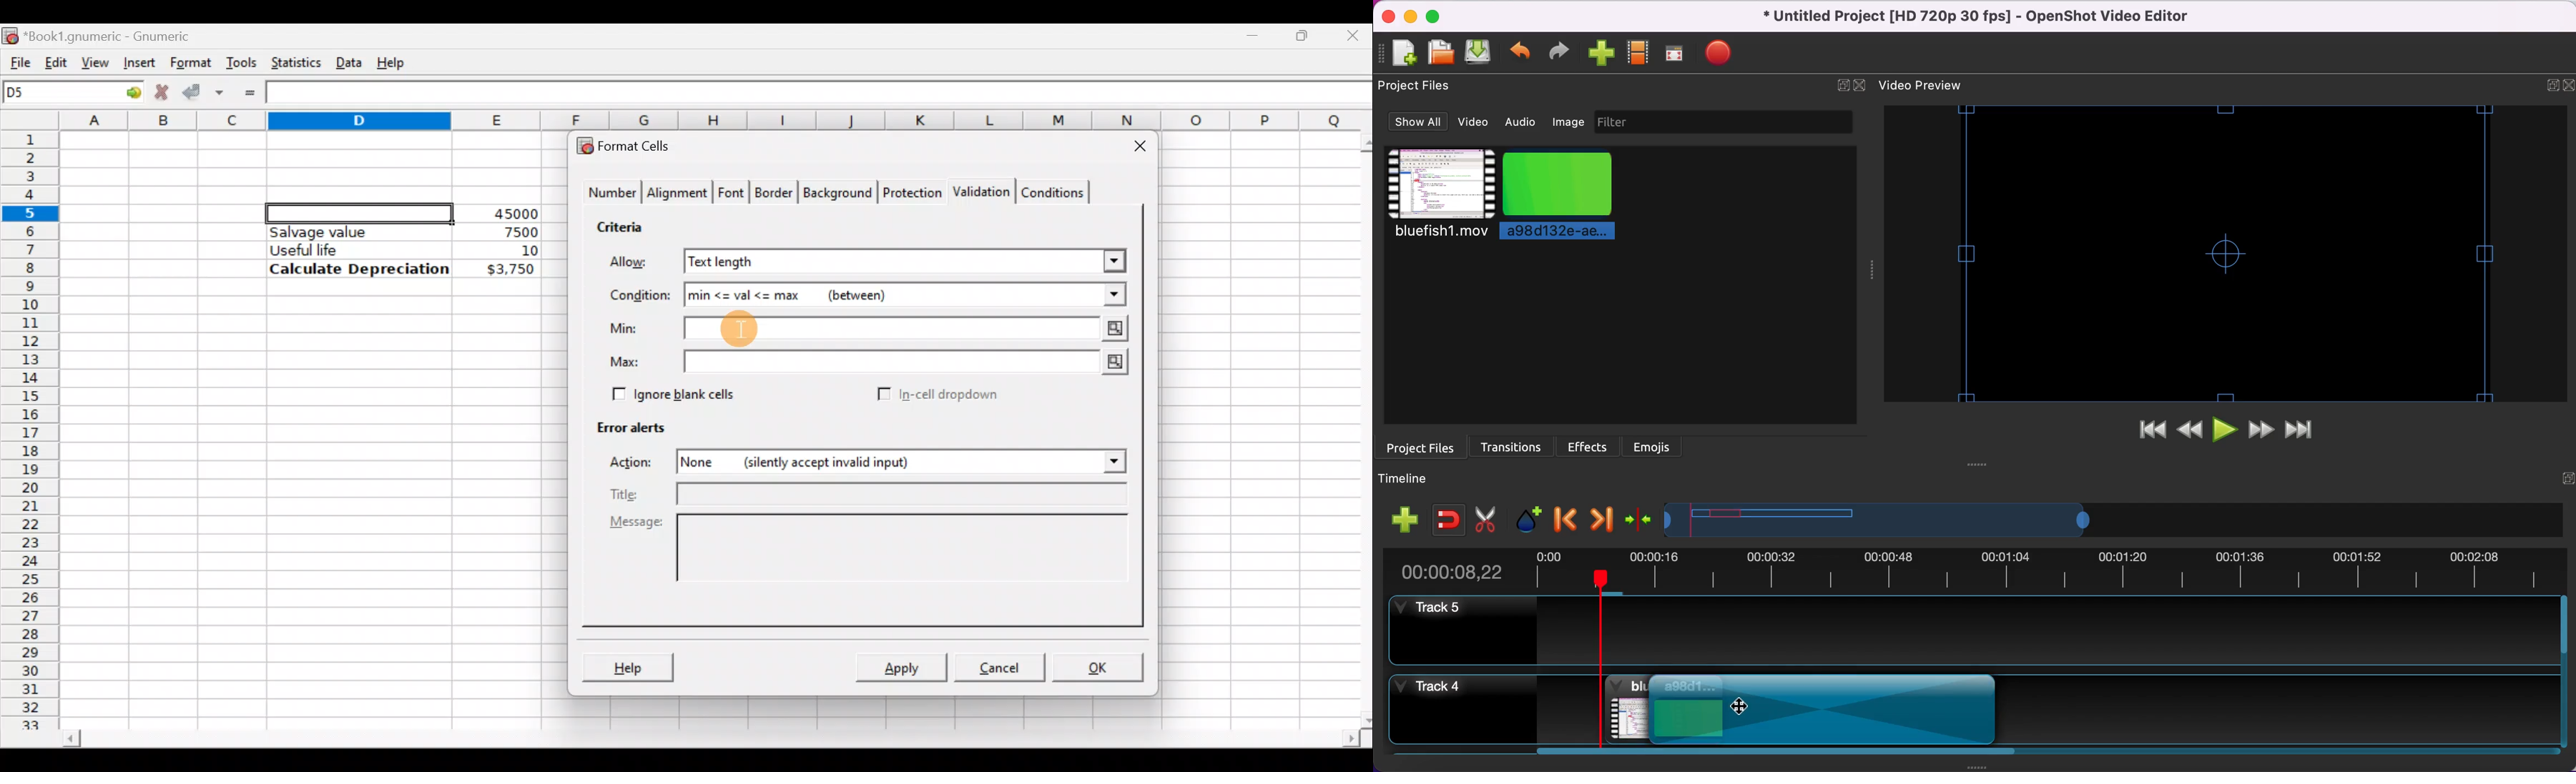  I want to click on Error alerts, so click(624, 425).